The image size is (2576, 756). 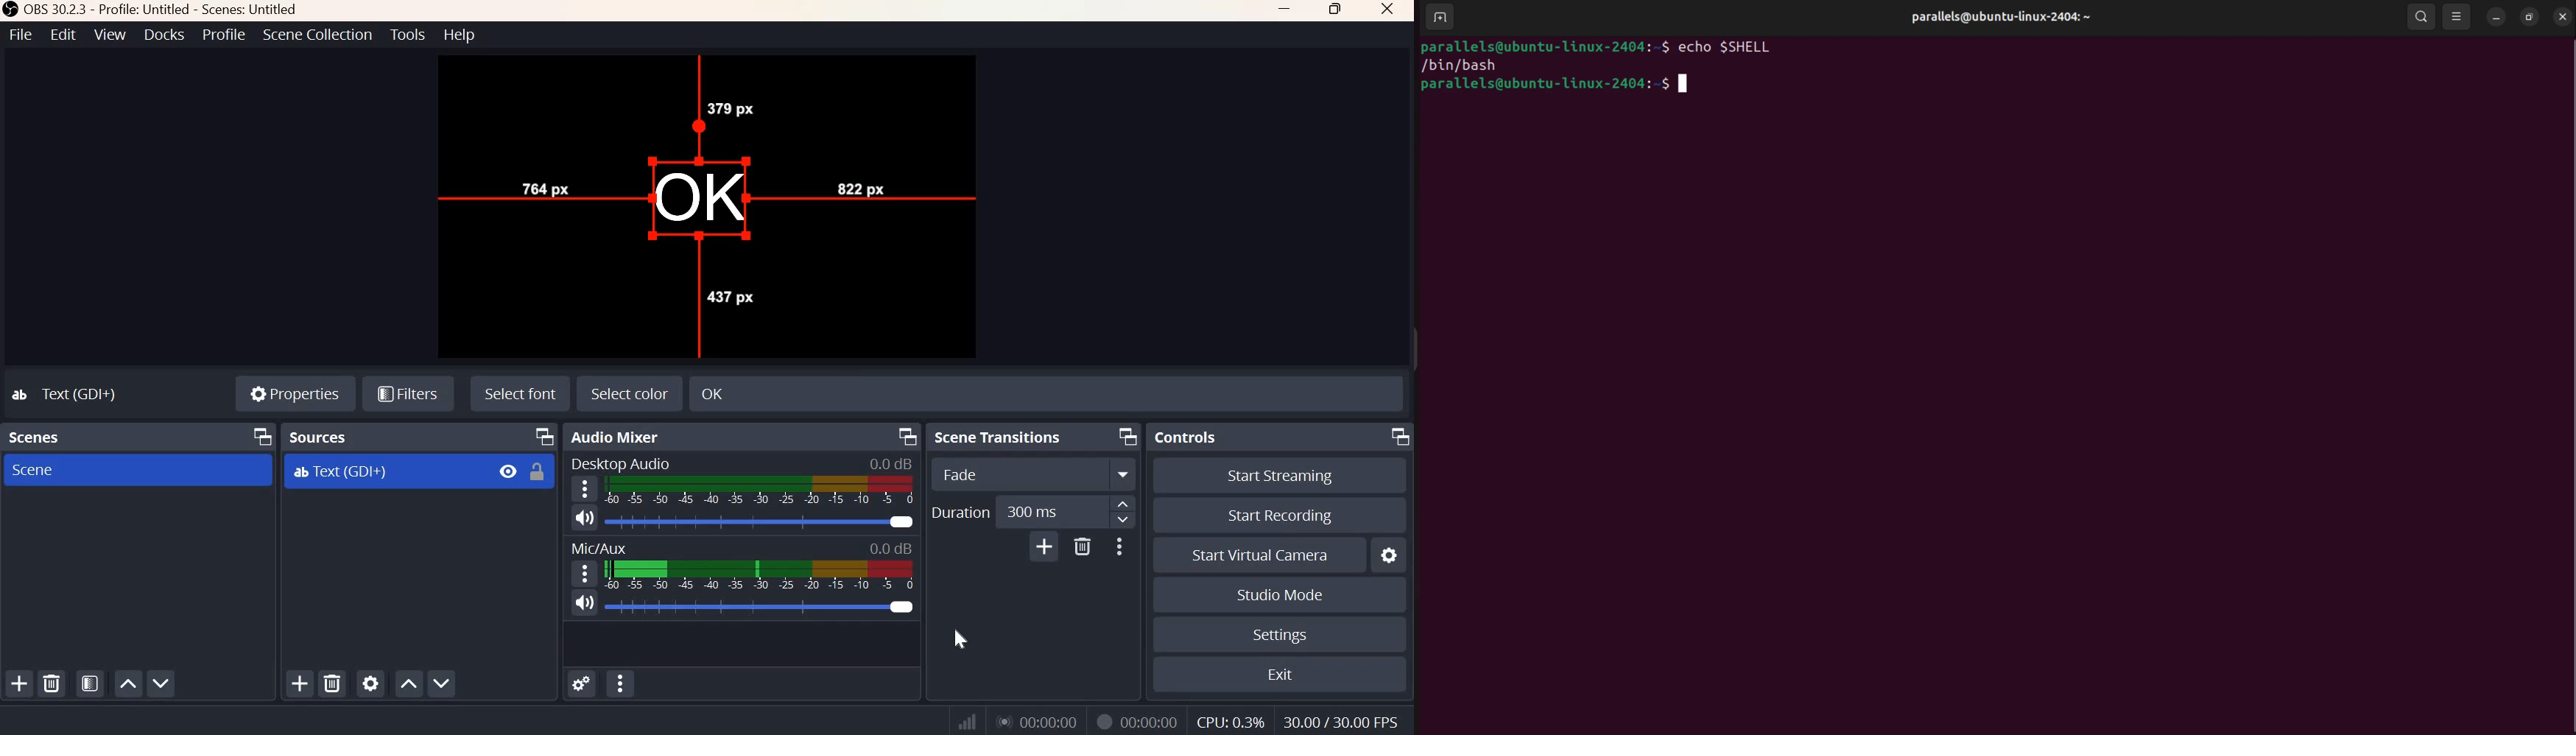 I want to click on Profile, so click(x=225, y=34).